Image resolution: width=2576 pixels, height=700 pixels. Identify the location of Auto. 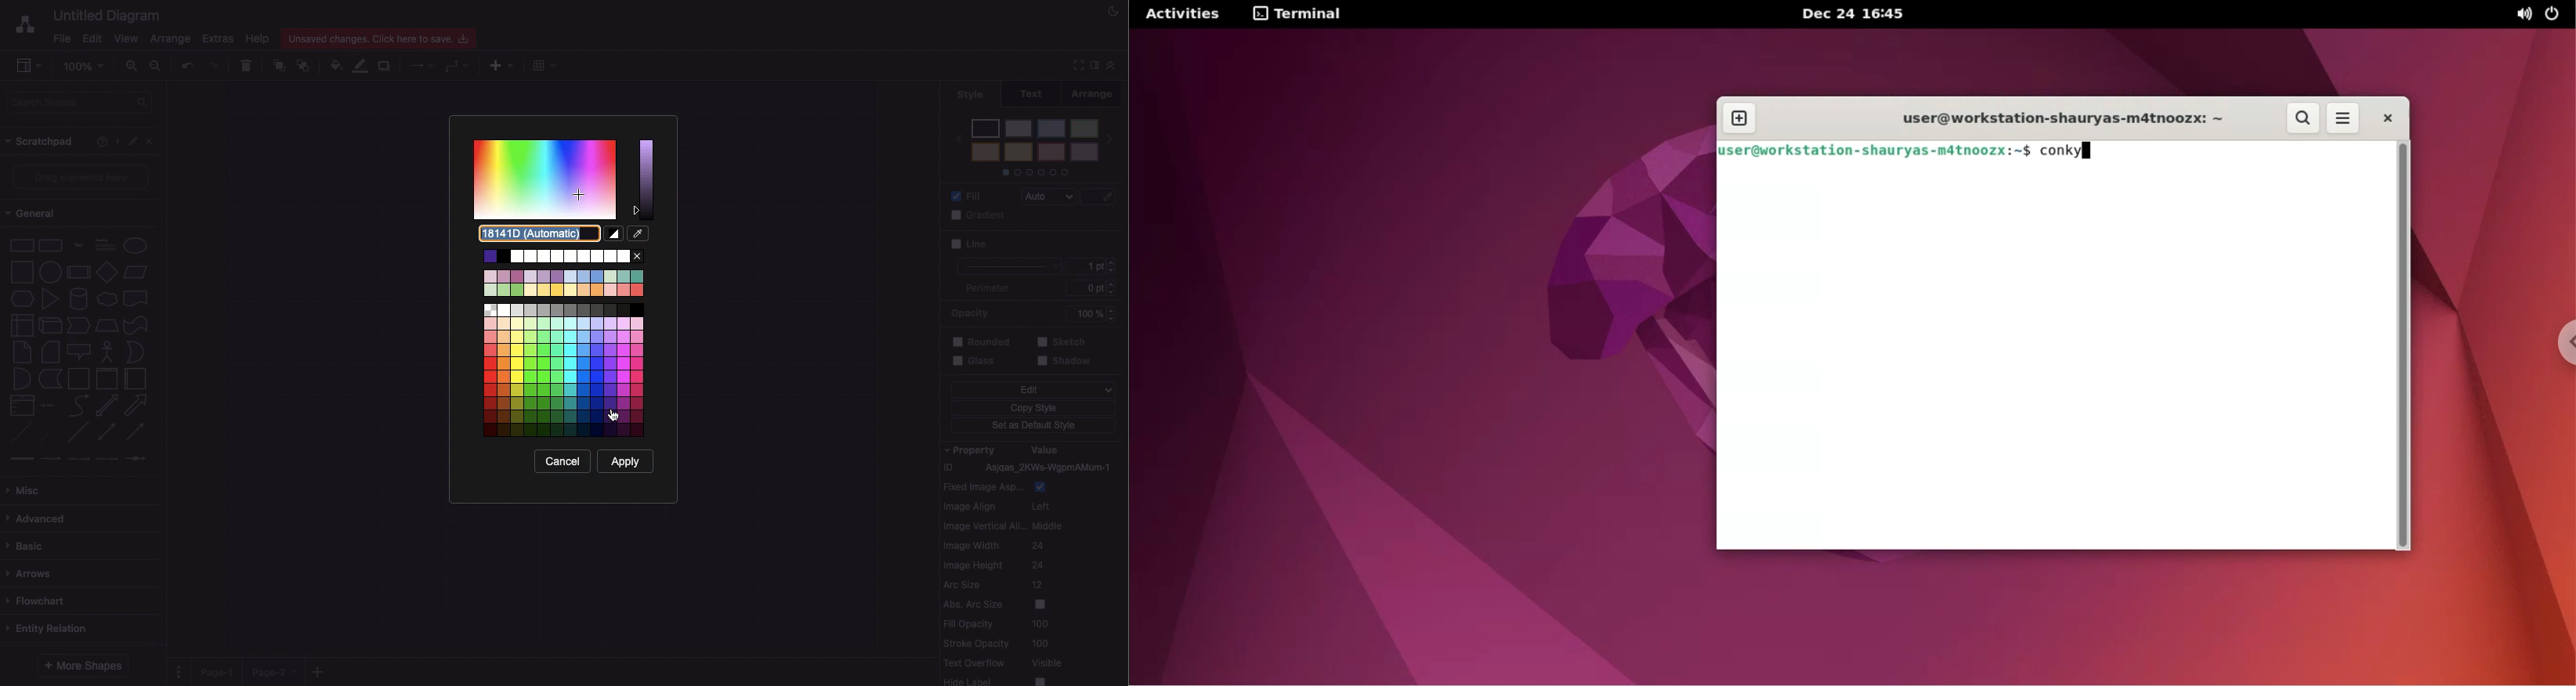
(1052, 197).